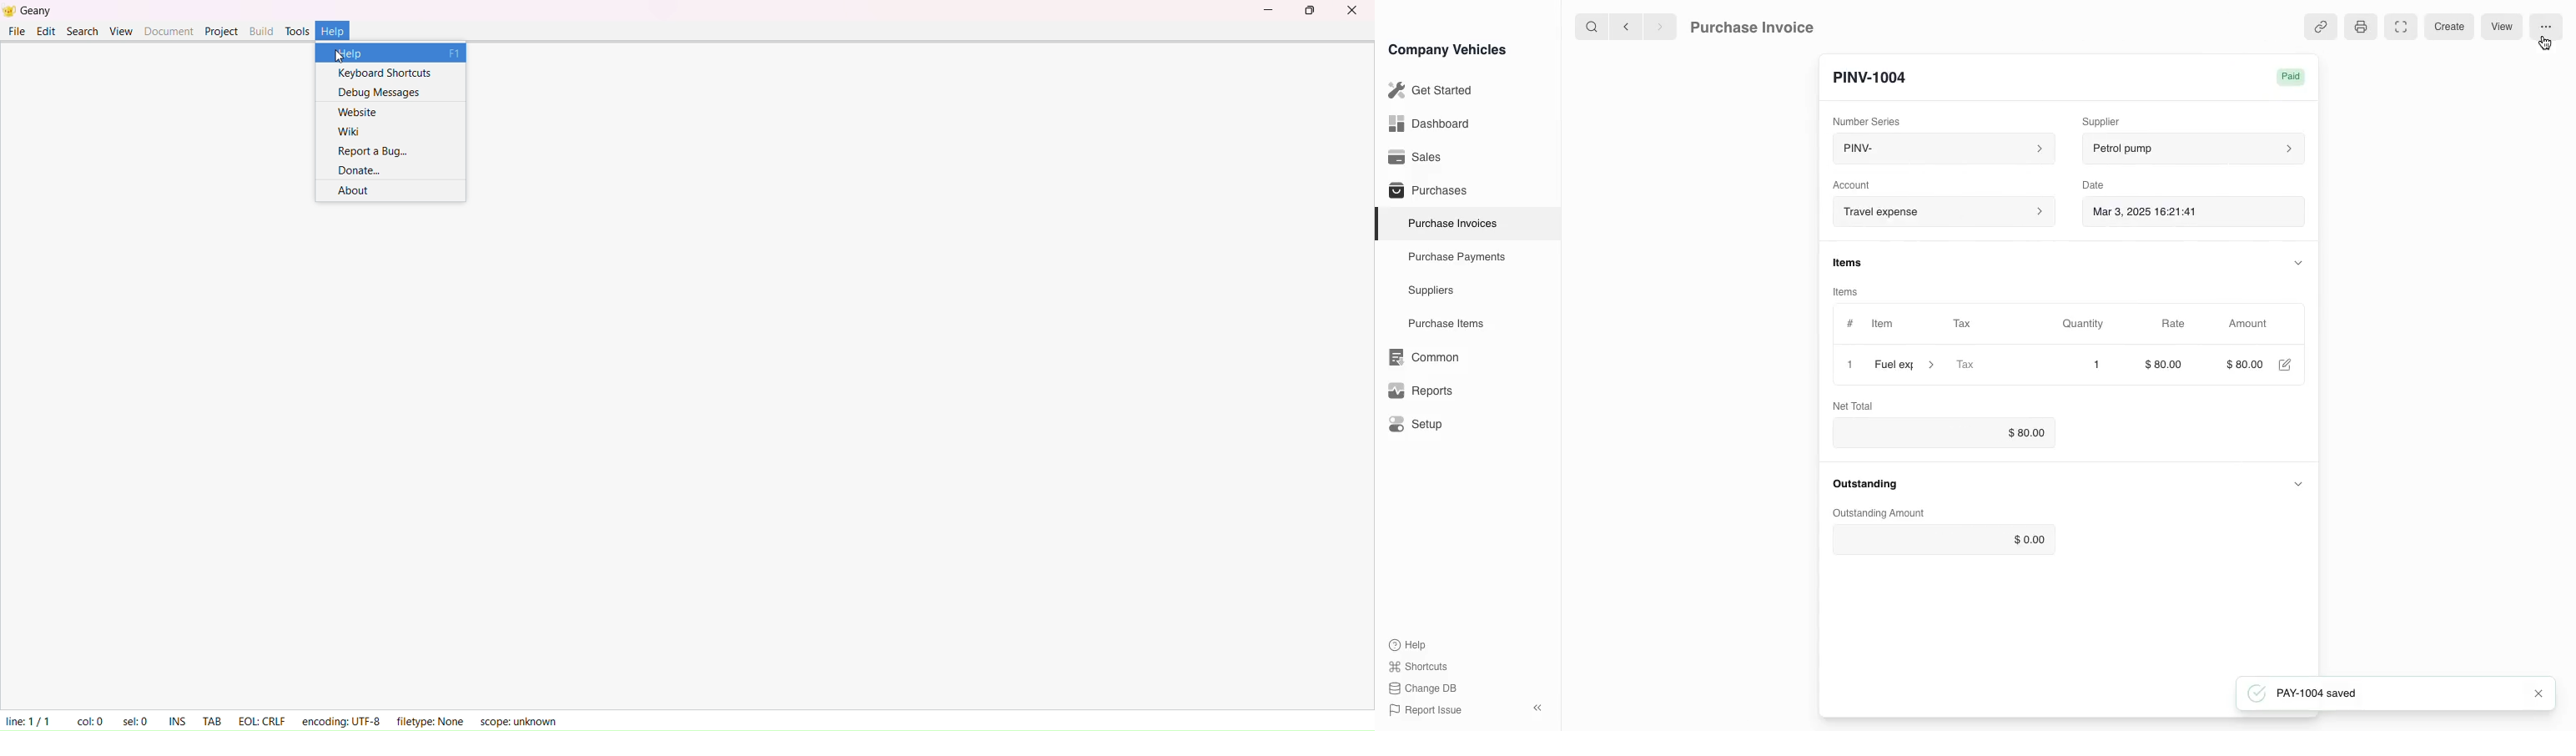  Describe the element at coordinates (382, 90) in the screenshot. I see `debug message` at that location.